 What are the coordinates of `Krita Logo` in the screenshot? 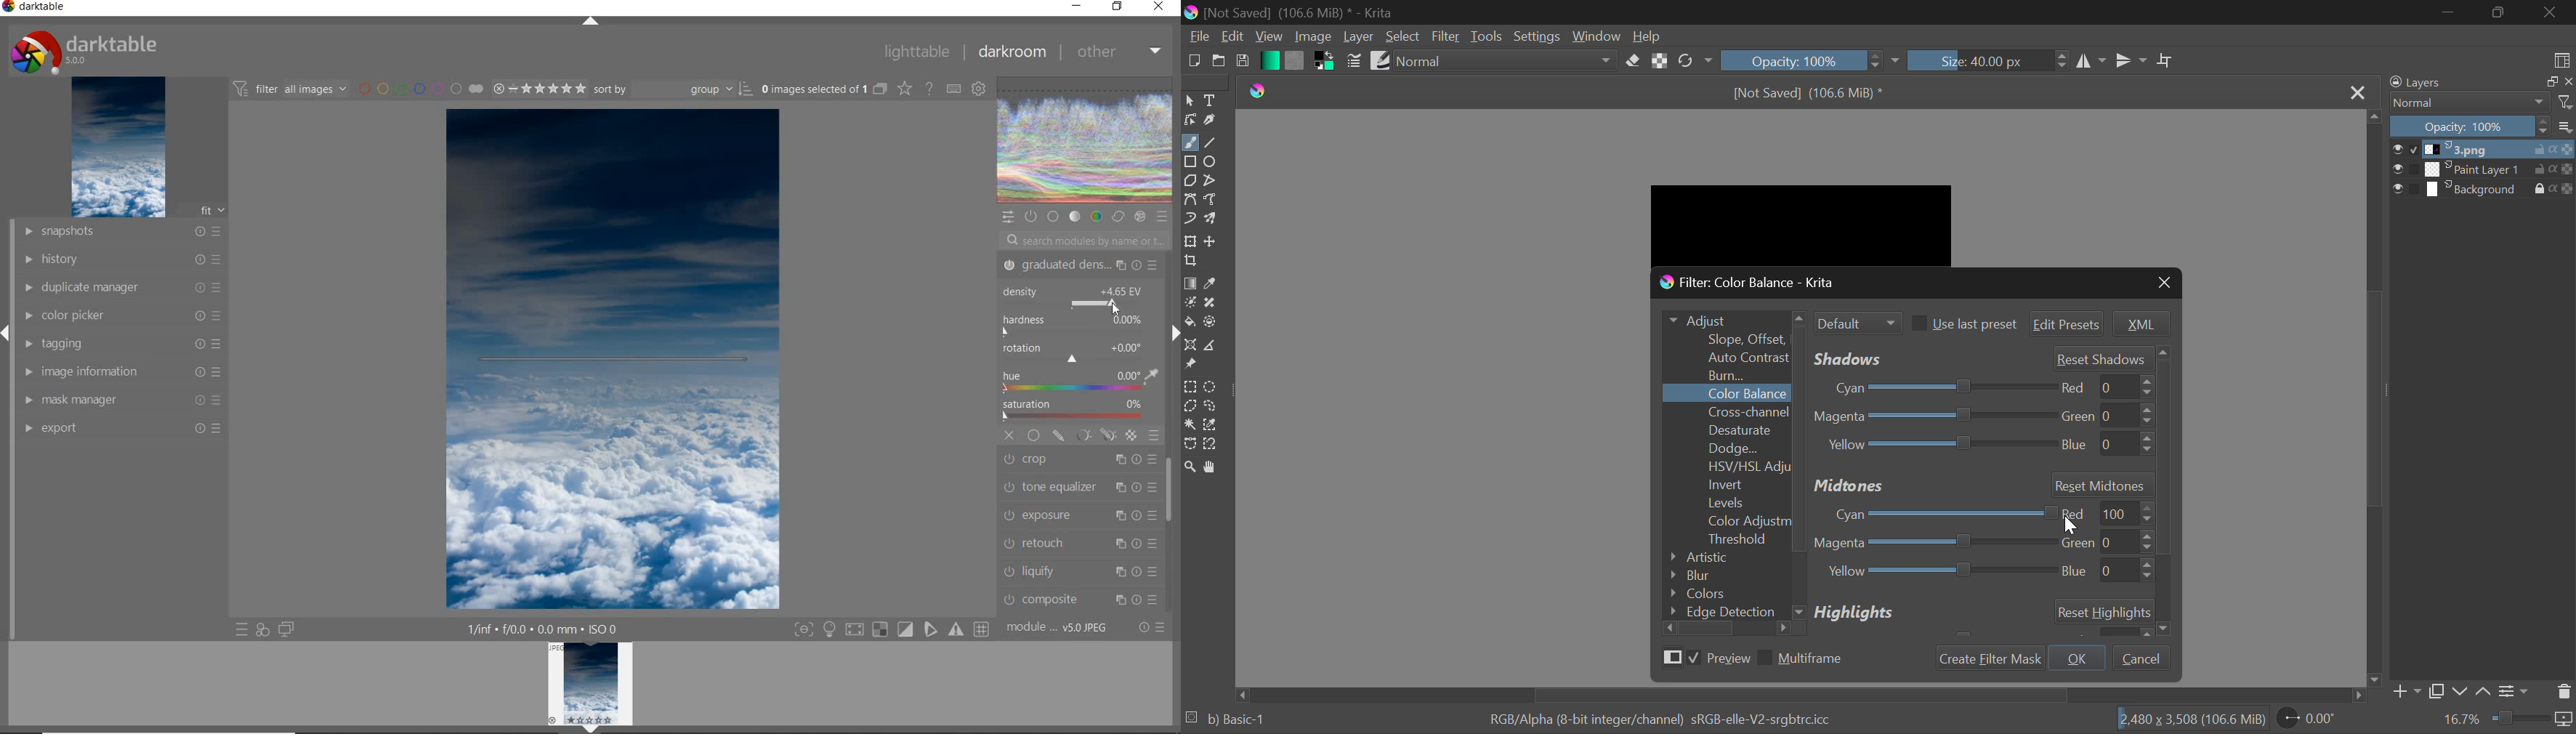 It's located at (1258, 89).